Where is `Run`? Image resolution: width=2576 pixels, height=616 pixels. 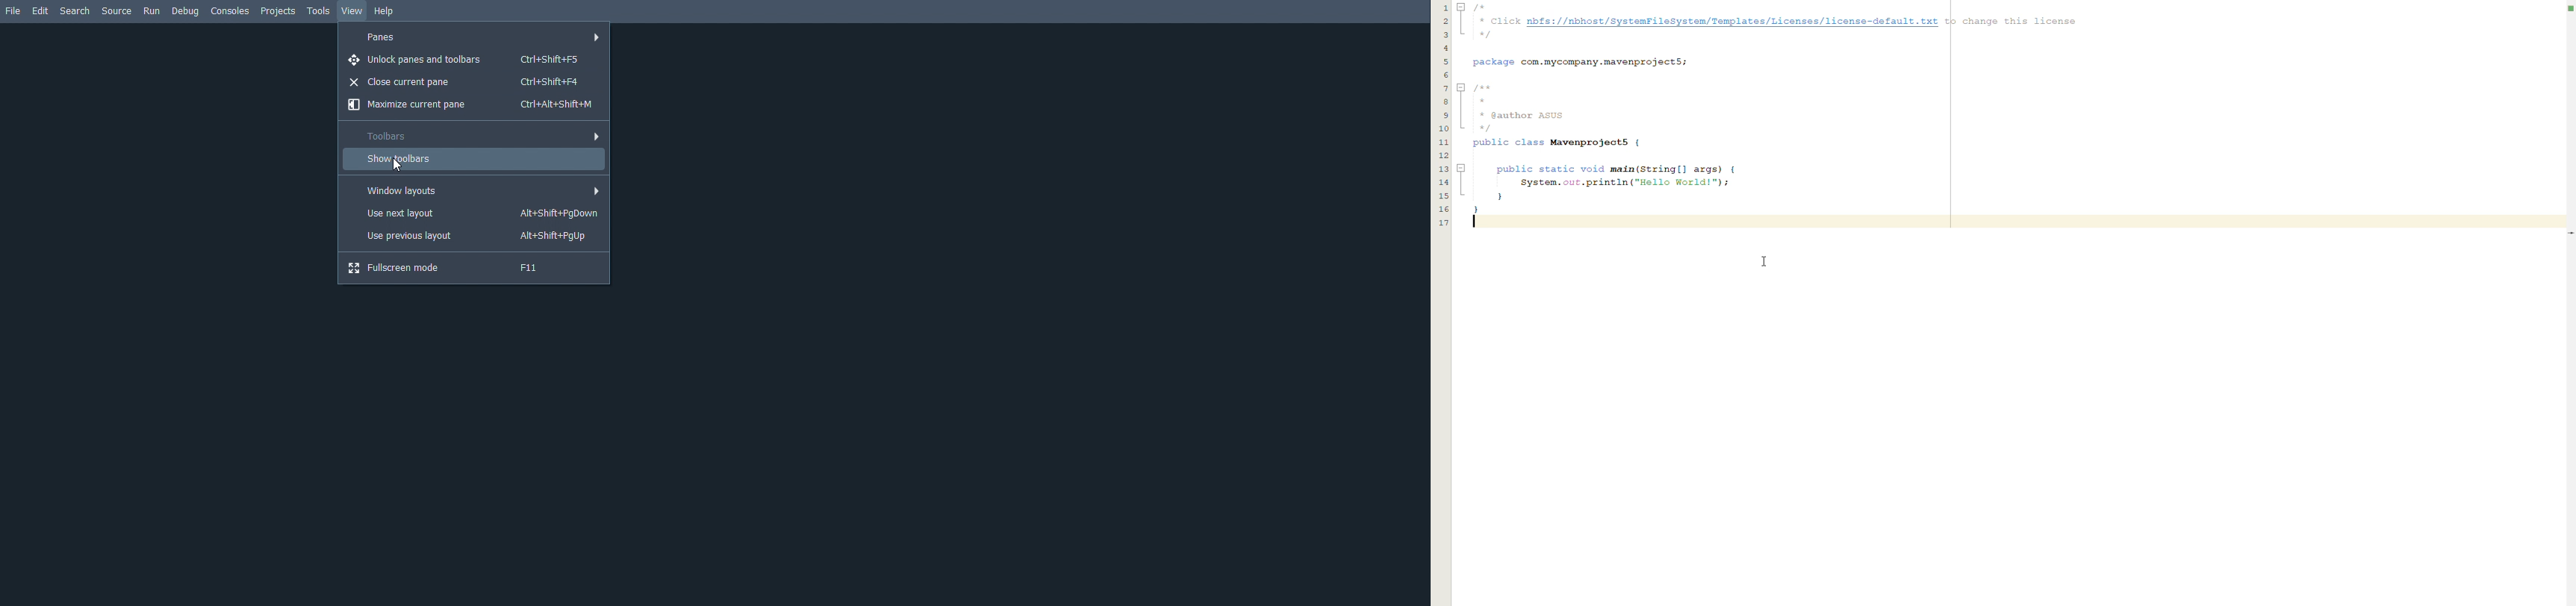 Run is located at coordinates (152, 12).